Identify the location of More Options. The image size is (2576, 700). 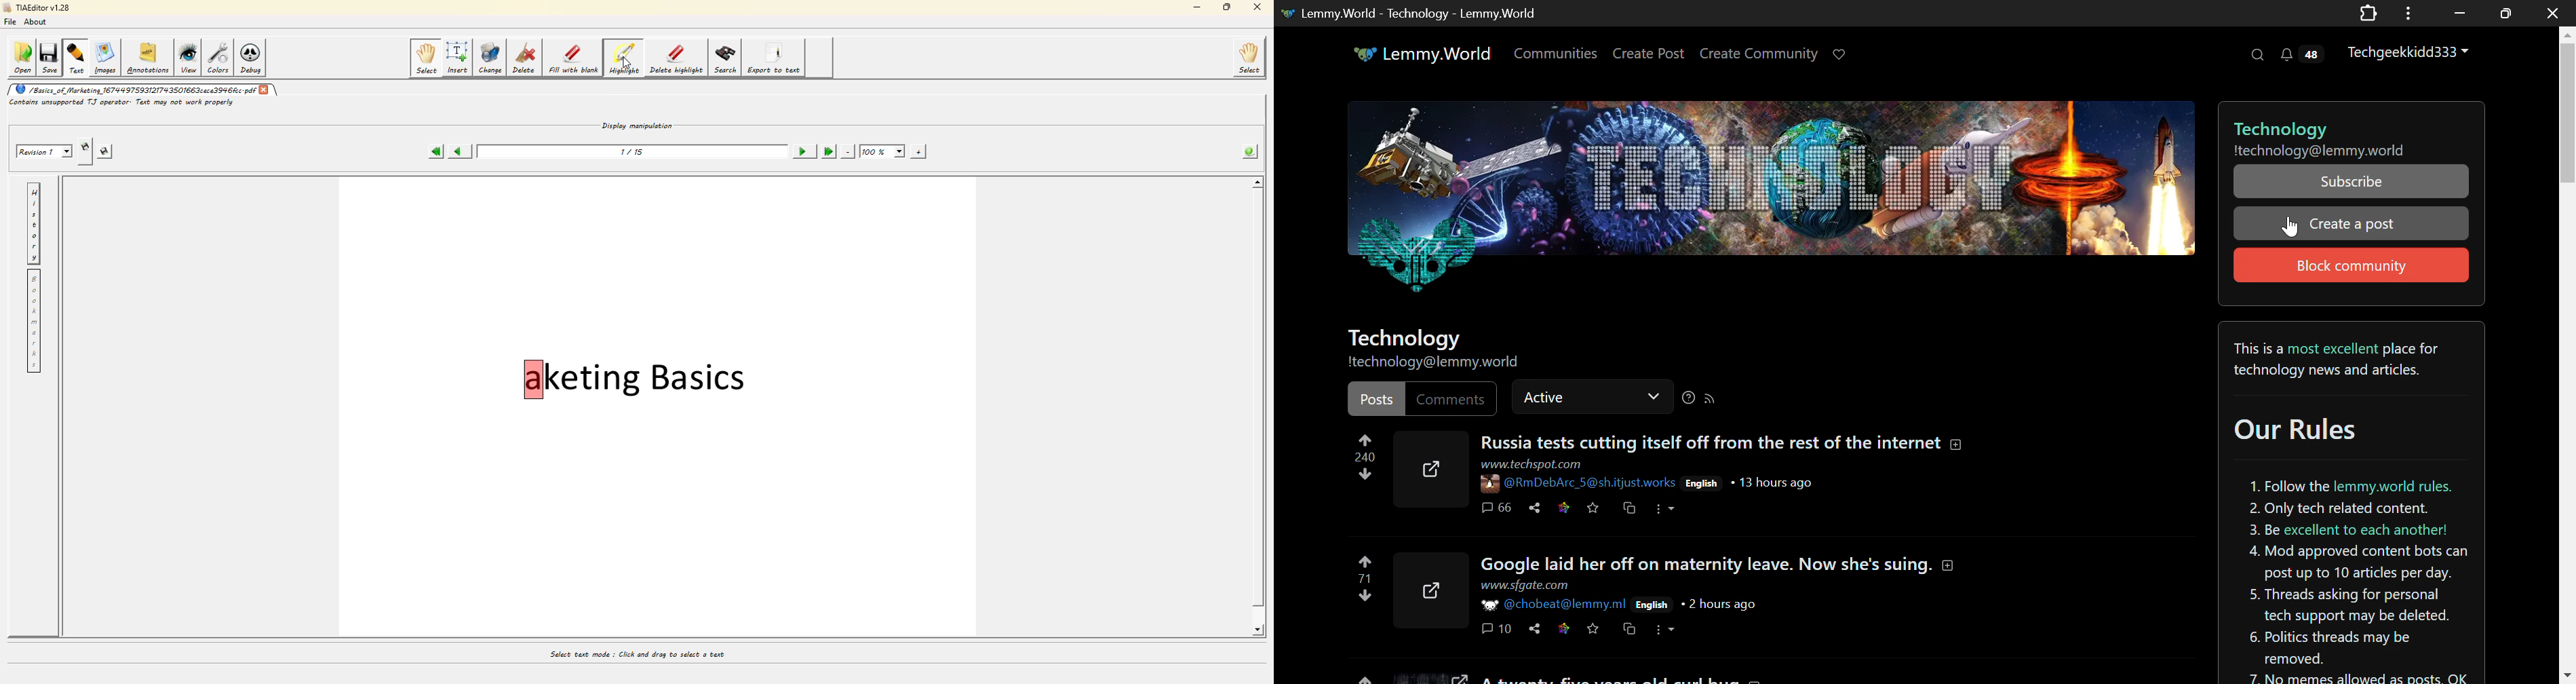
(1665, 630).